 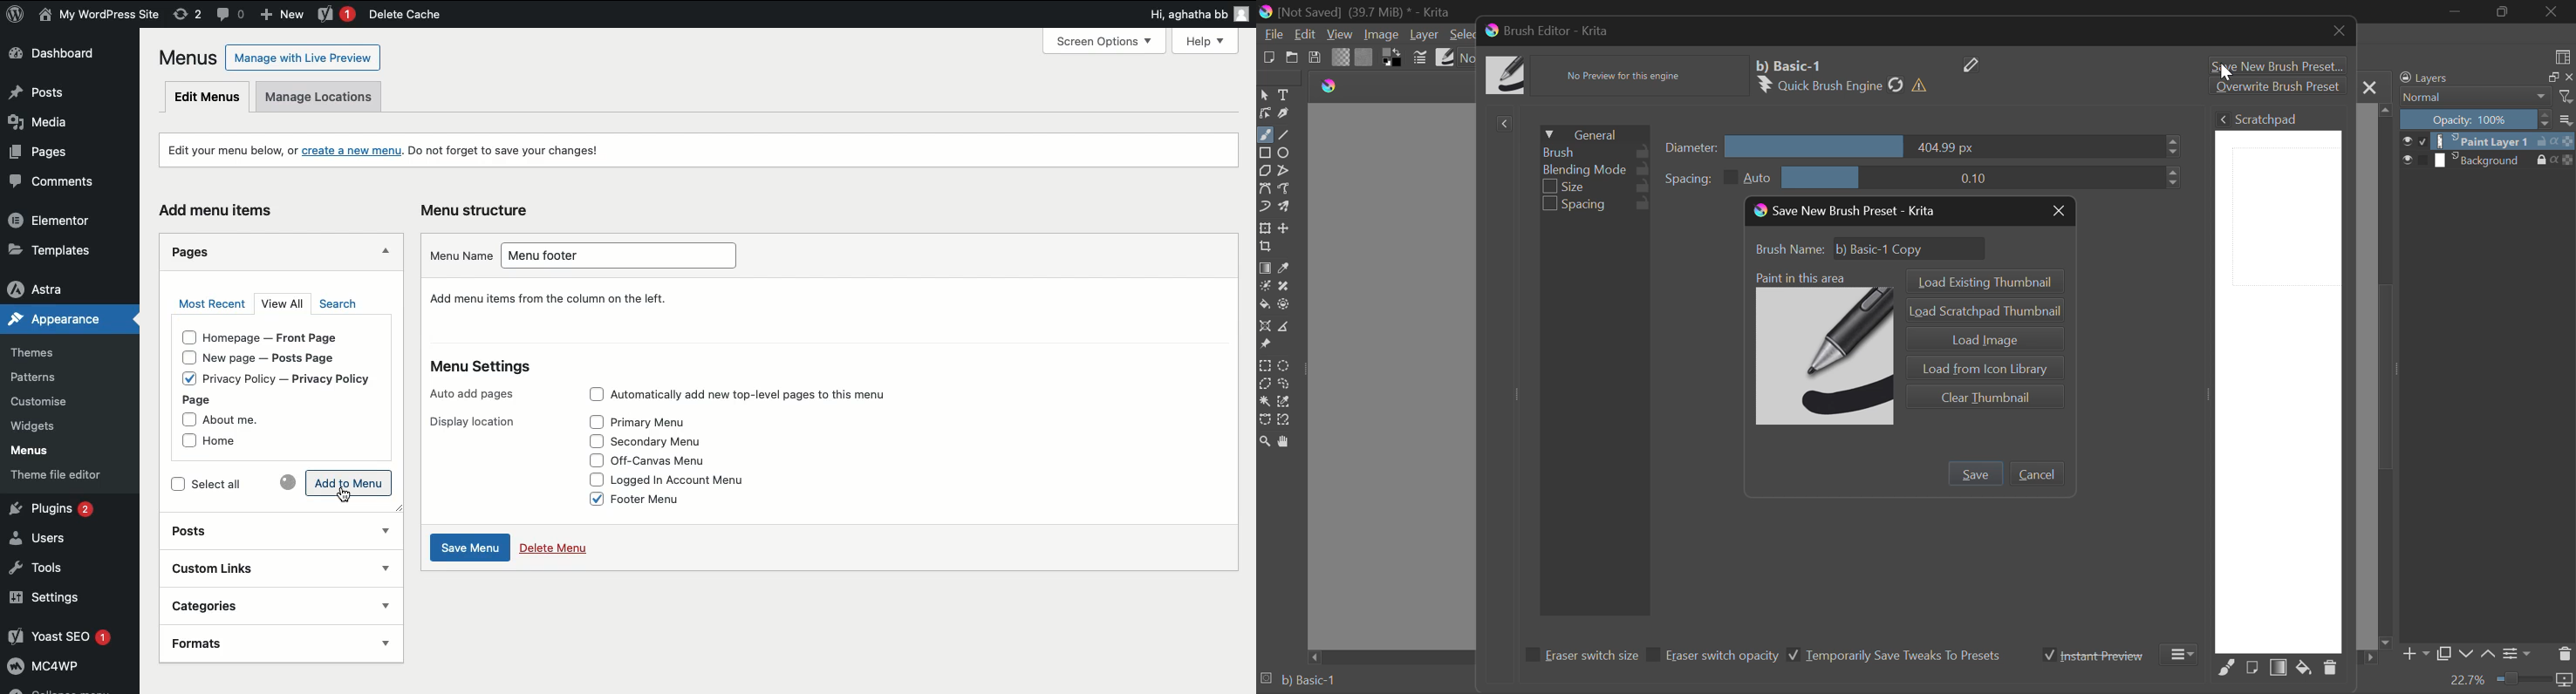 I want to click on Home, so click(x=233, y=443).